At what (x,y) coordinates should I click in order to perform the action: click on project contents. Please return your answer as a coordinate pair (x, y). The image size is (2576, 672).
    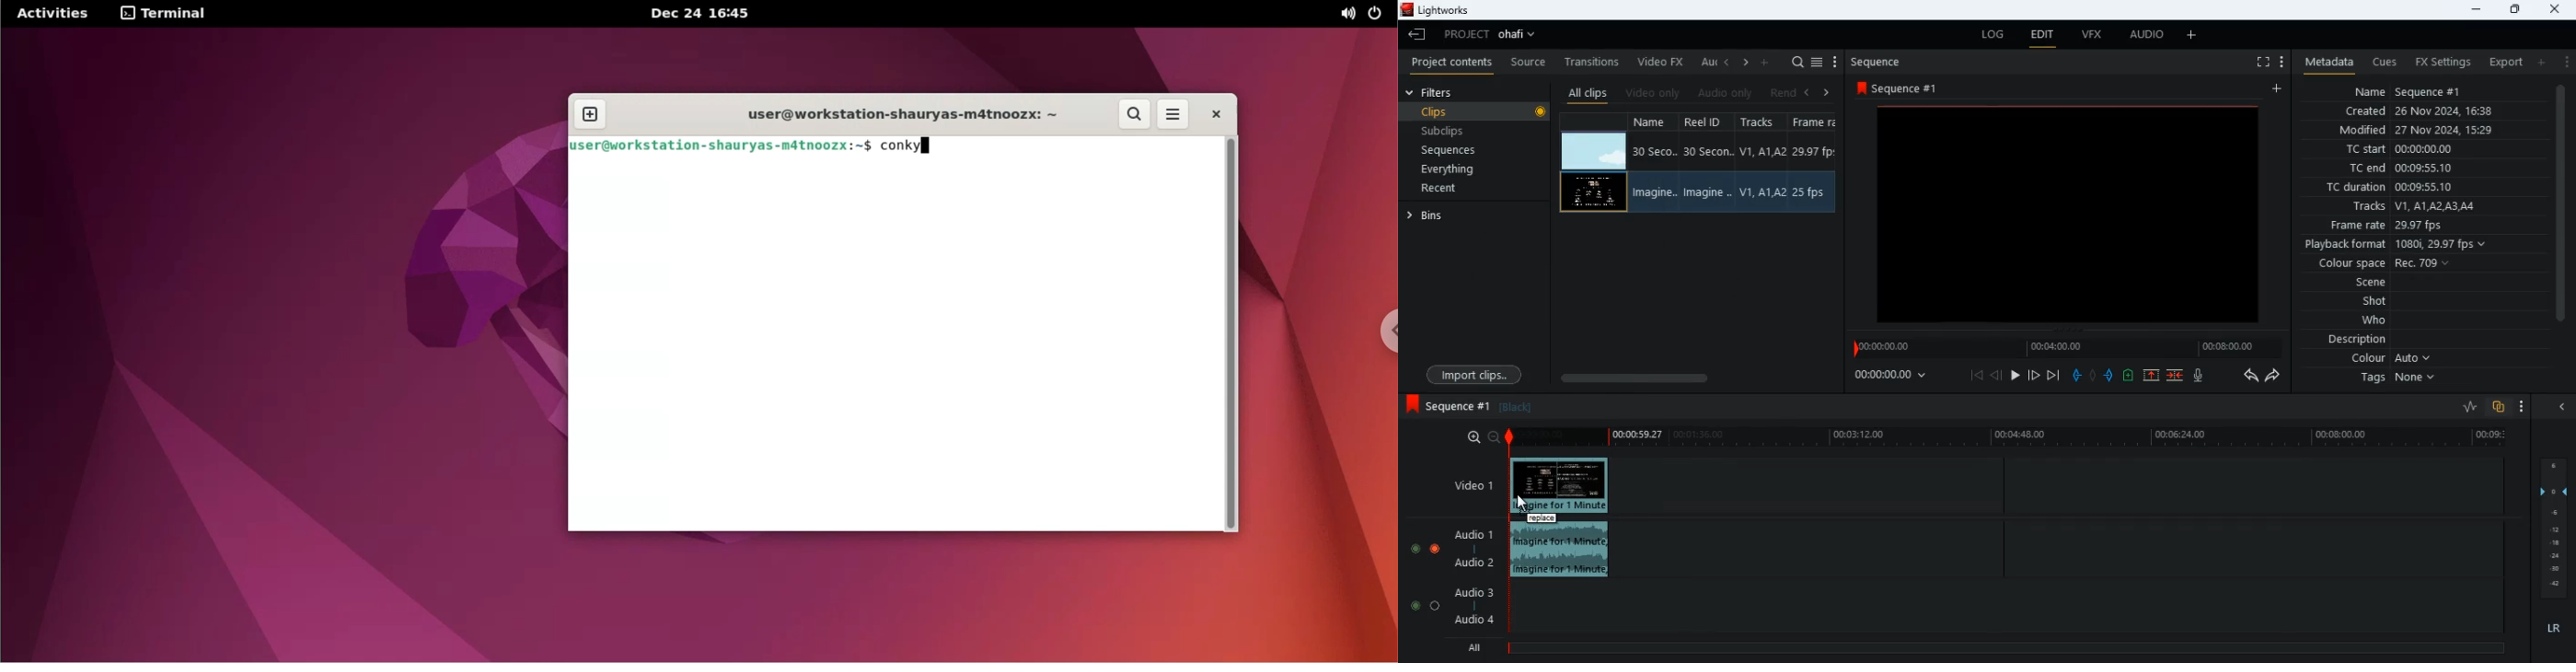
    Looking at the image, I should click on (1452, 62).